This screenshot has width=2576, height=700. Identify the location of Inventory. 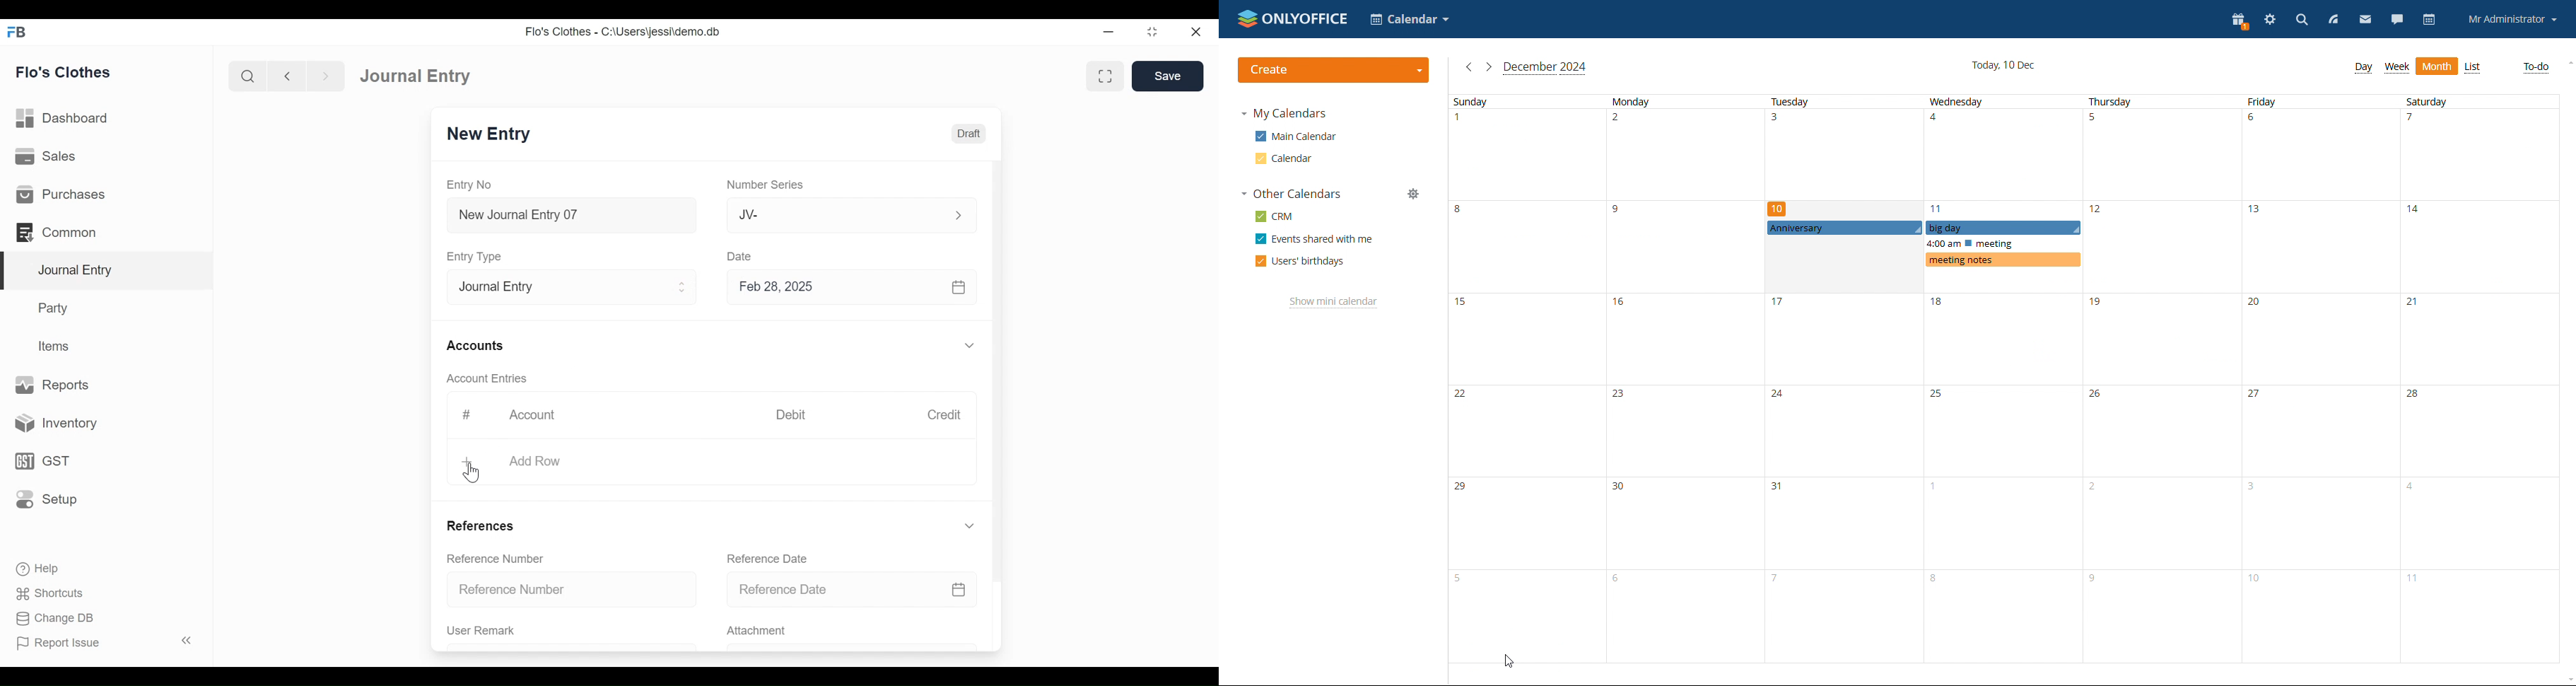
(51, 424).